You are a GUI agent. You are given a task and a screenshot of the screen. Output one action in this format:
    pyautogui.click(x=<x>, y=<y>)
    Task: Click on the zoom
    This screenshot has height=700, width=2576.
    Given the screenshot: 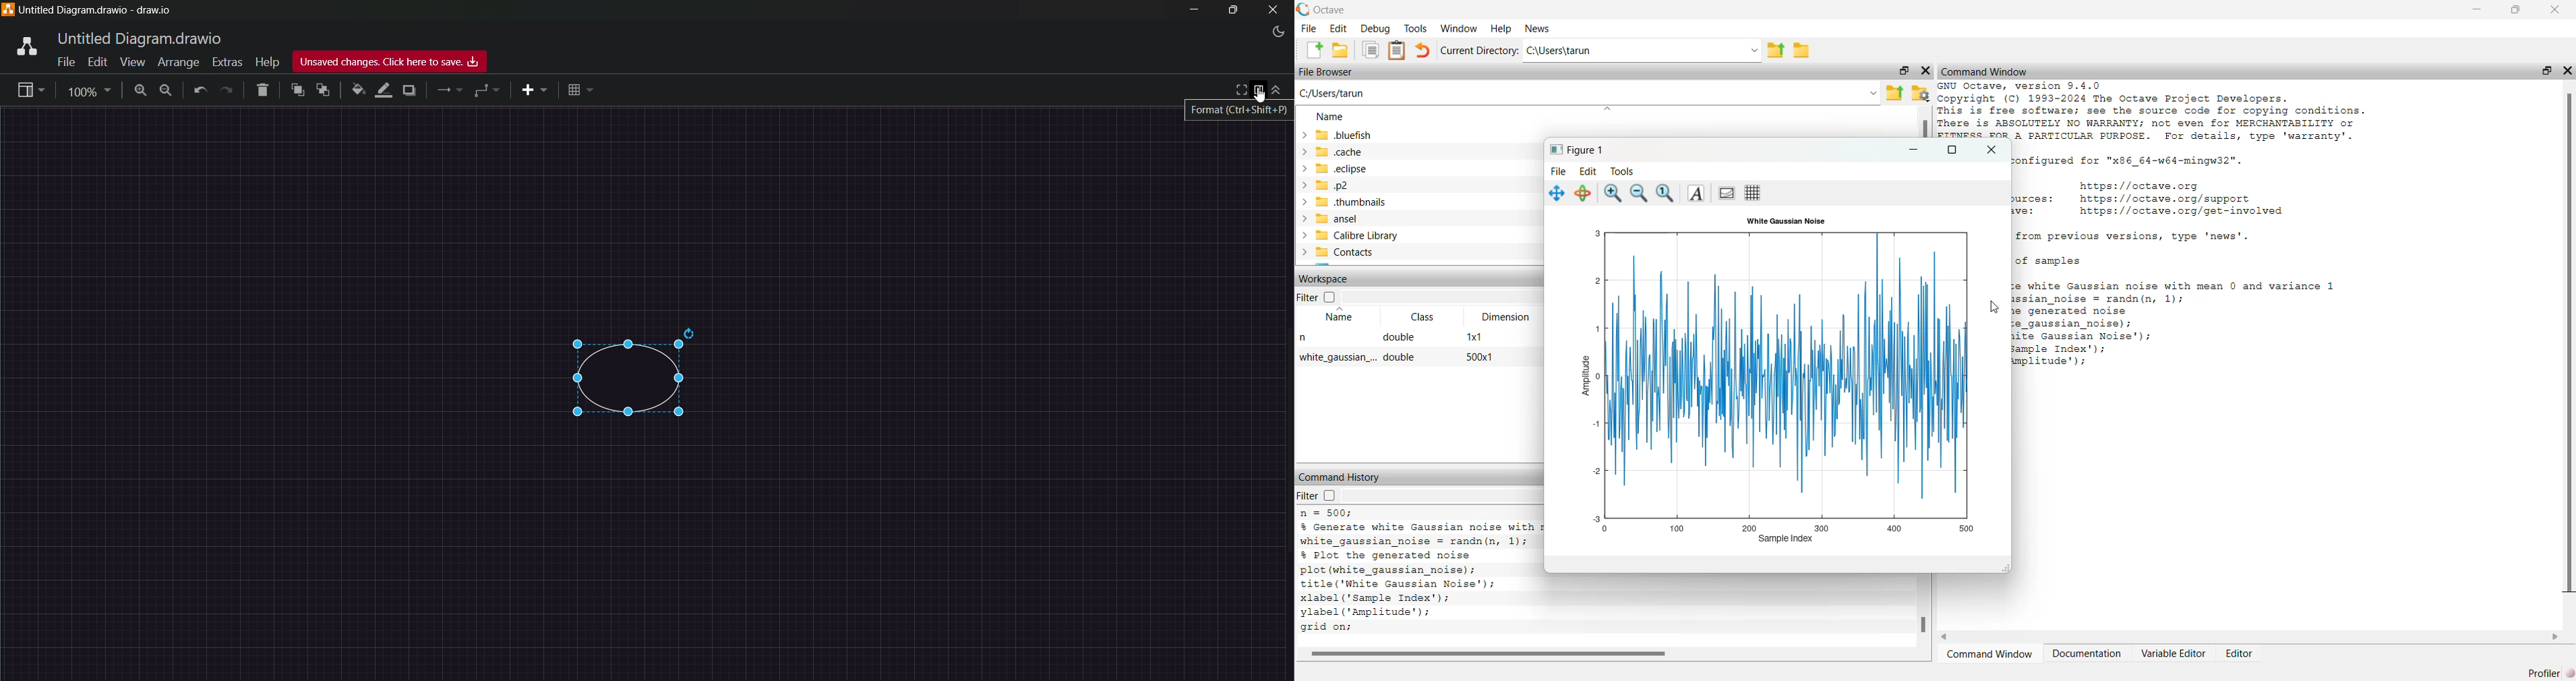 What is the action you would take?
    pyautogui.click(x=90, y=91)
    